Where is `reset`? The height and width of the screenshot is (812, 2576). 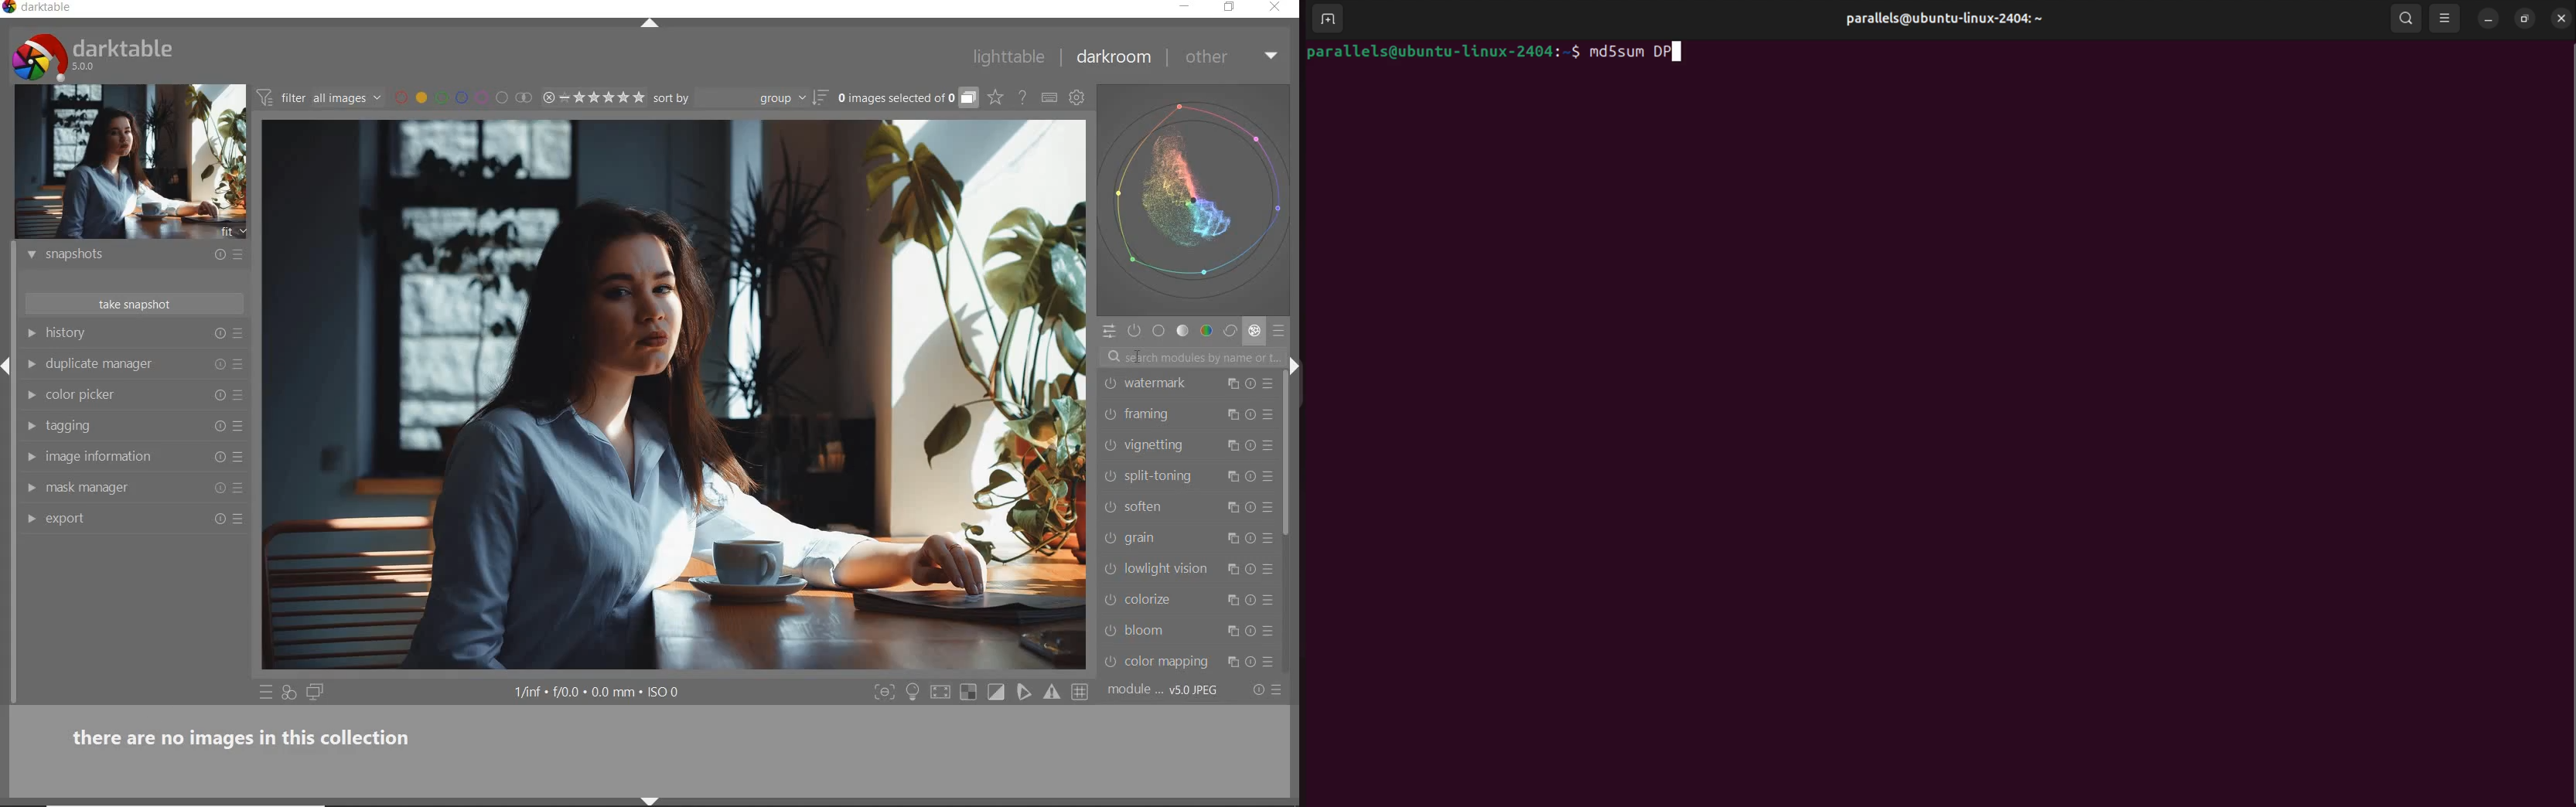 reset is located at coordinates (1253, 477).